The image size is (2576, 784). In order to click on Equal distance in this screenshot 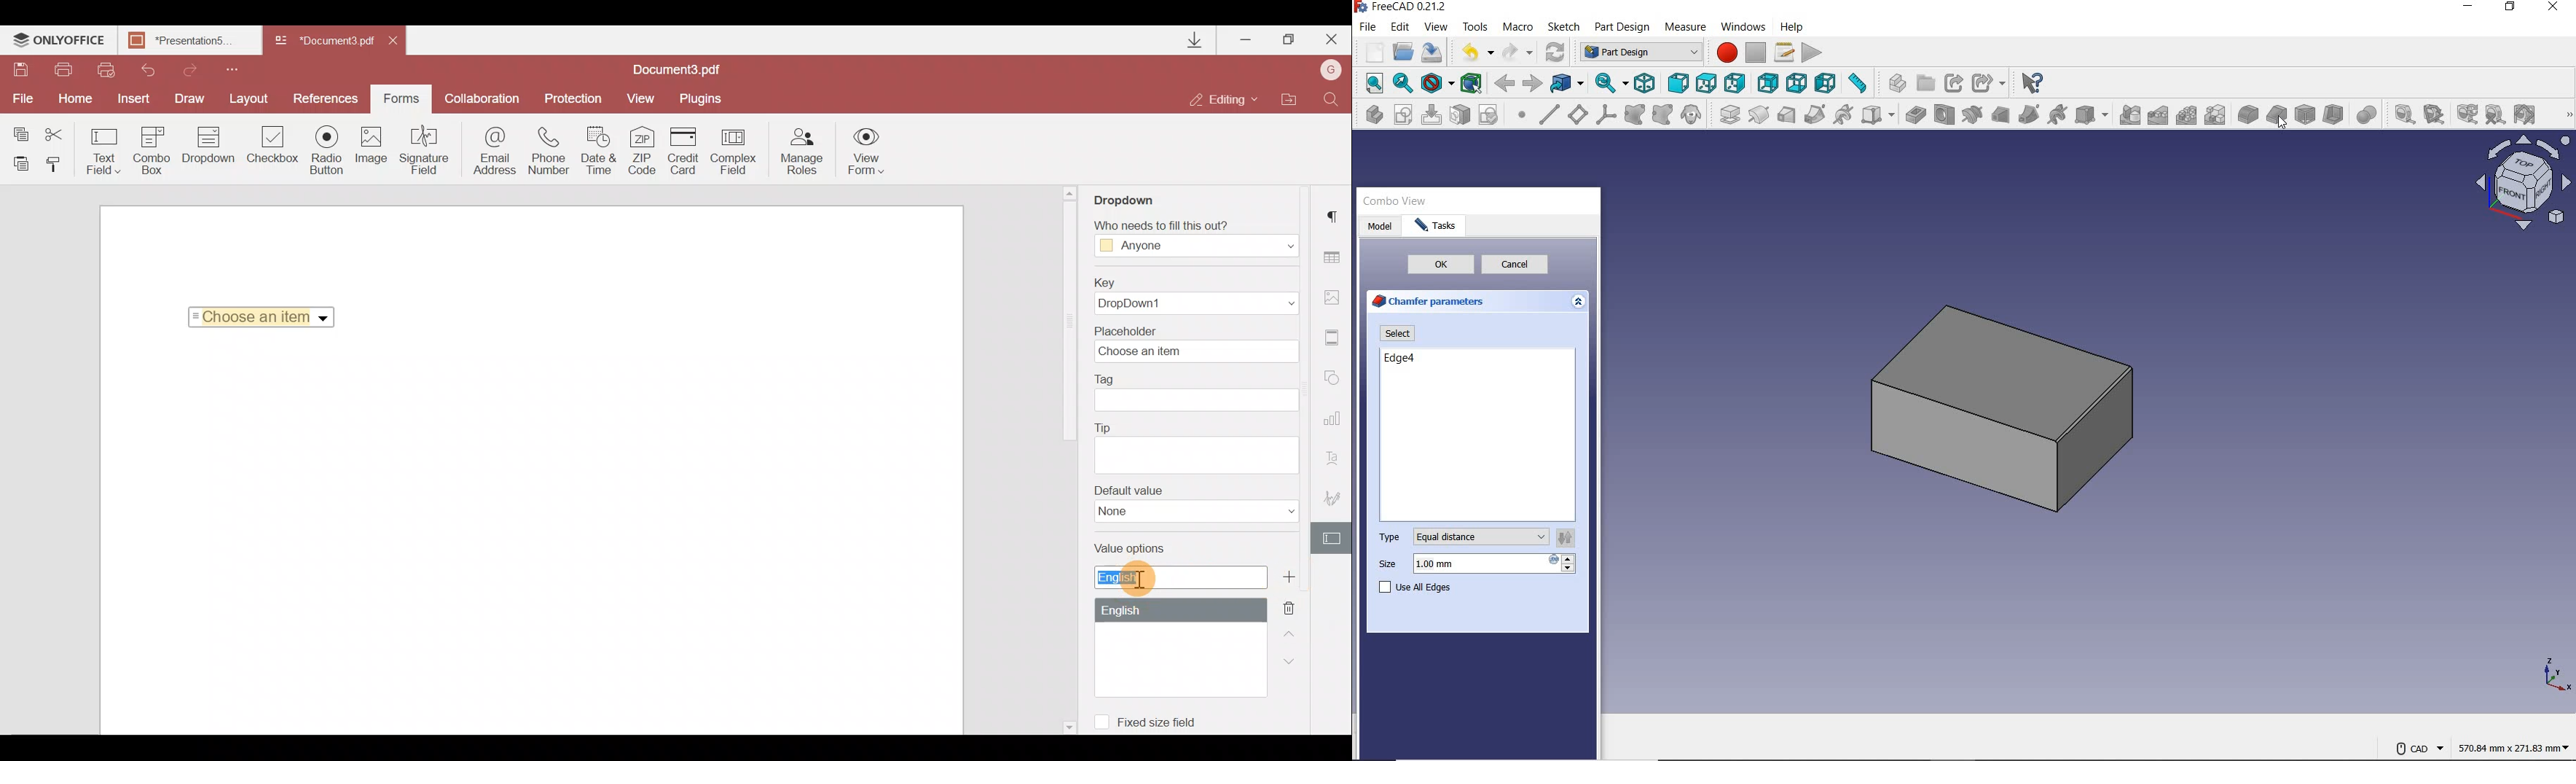, I will do `click(1480, 536)`.